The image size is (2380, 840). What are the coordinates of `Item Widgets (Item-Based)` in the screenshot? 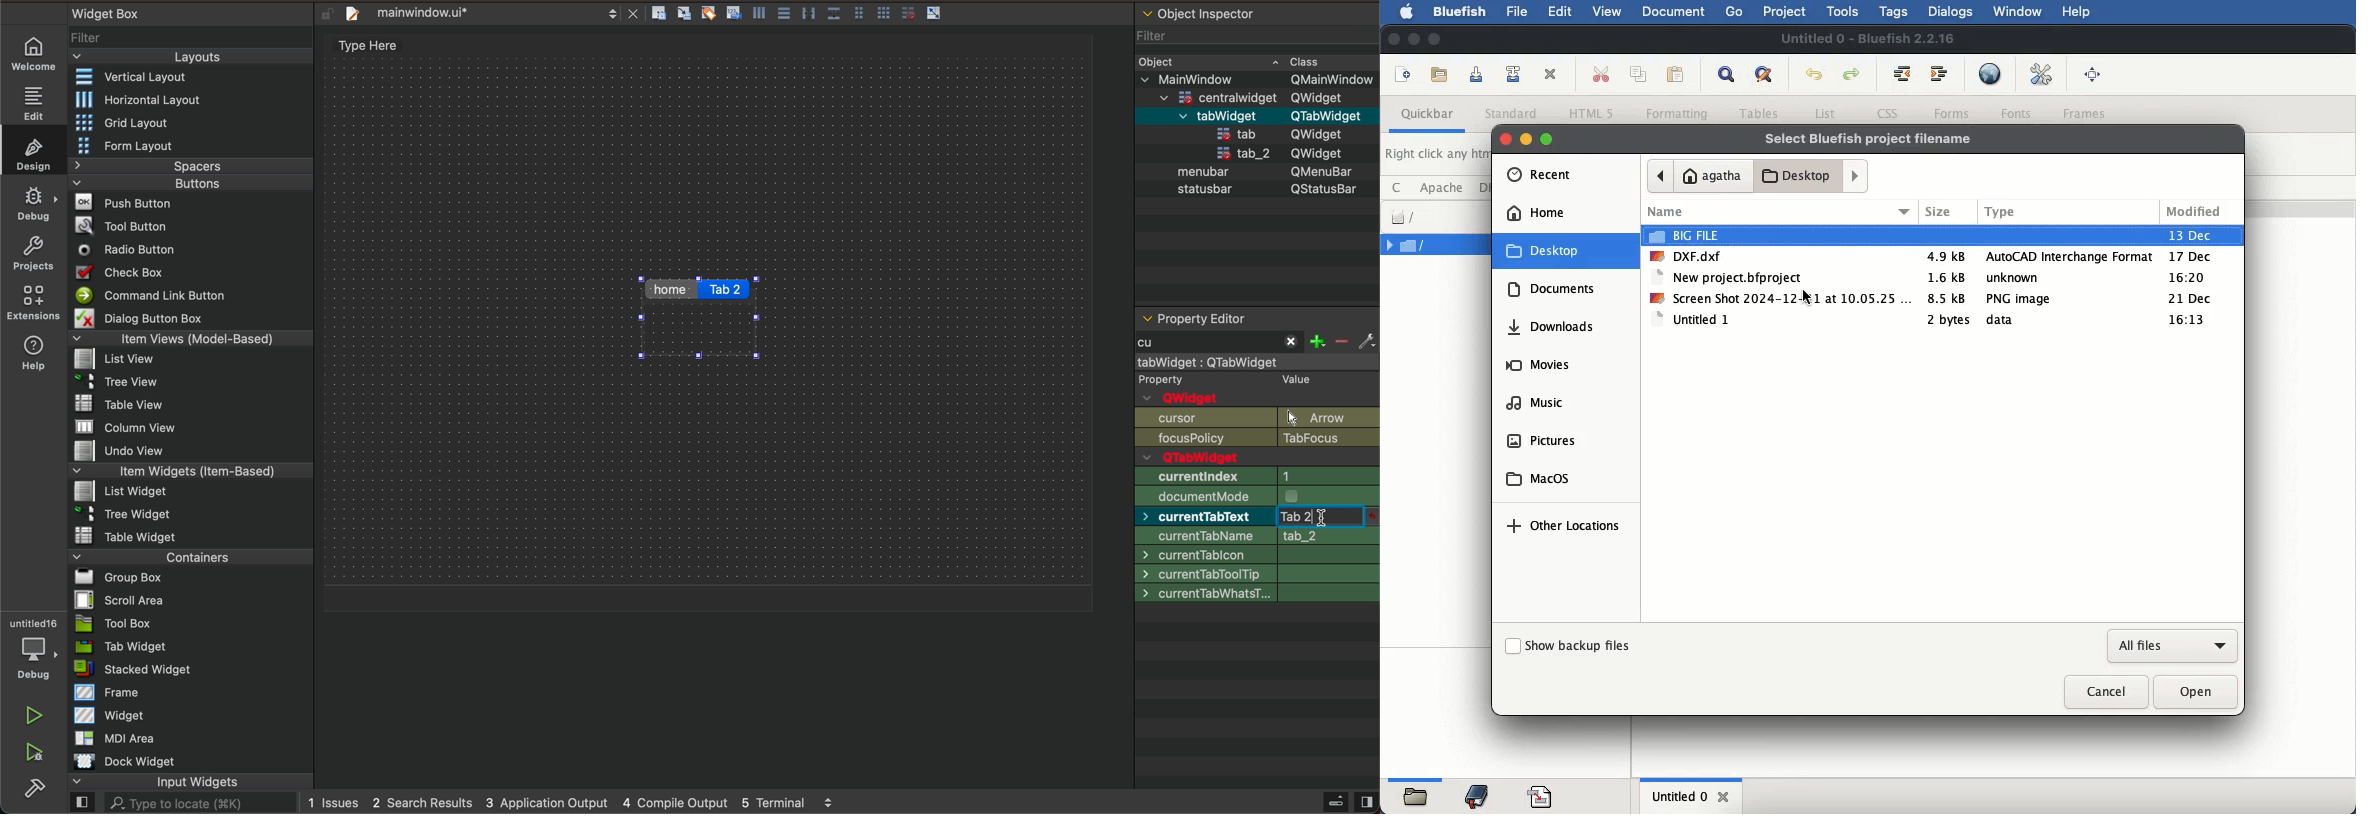 It's located at (192, 471).